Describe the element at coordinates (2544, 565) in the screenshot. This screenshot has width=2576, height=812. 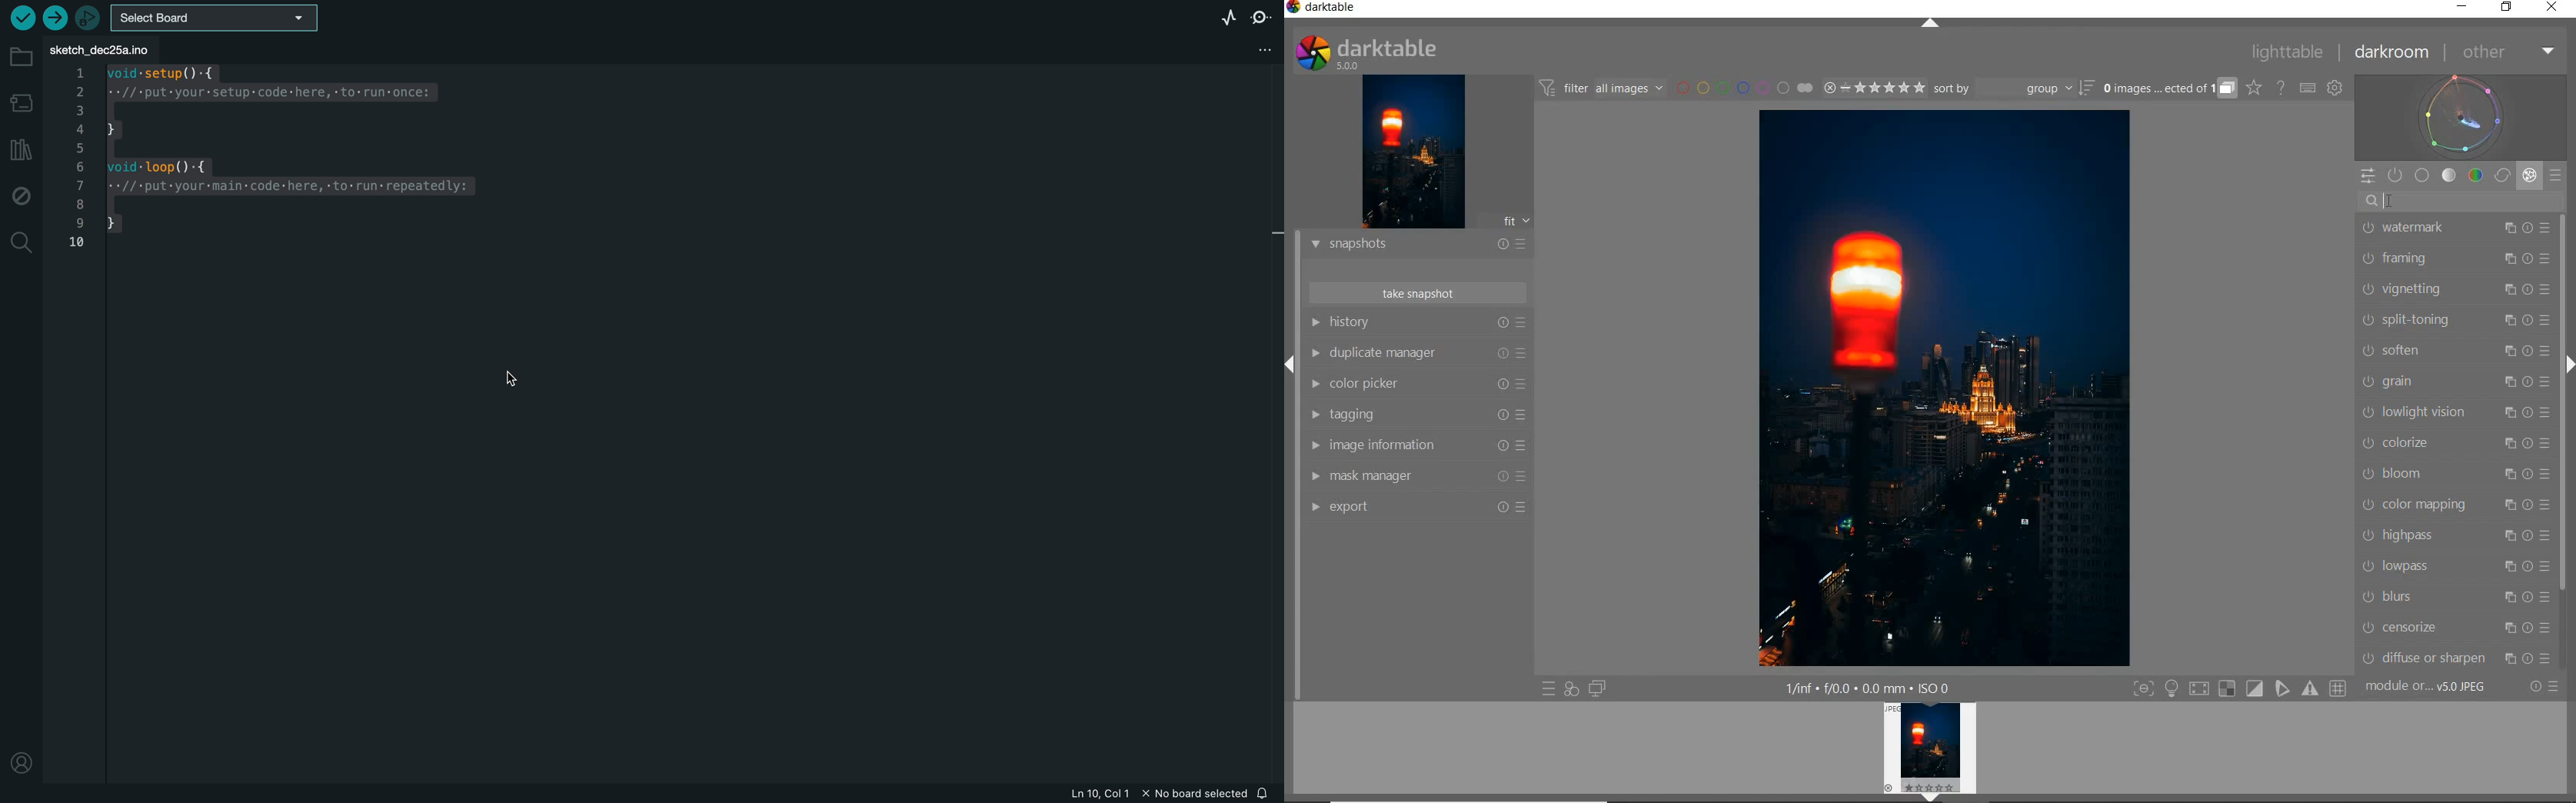
I see `Preset and reset` at that location.